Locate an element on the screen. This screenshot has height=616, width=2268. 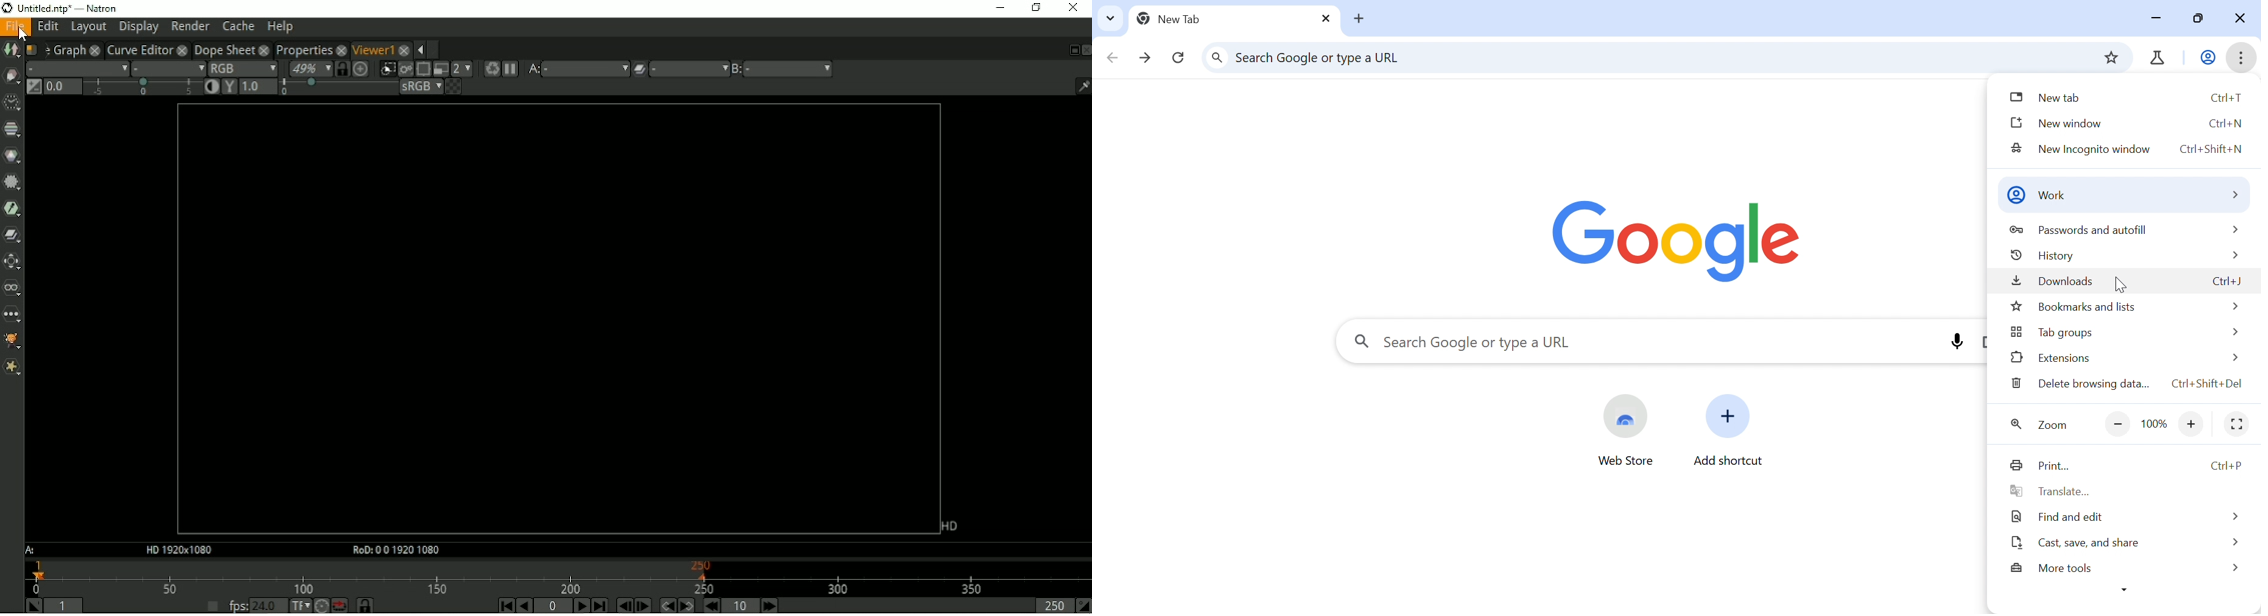
Search Google or type a URL is located at coordinates (1323, 57).